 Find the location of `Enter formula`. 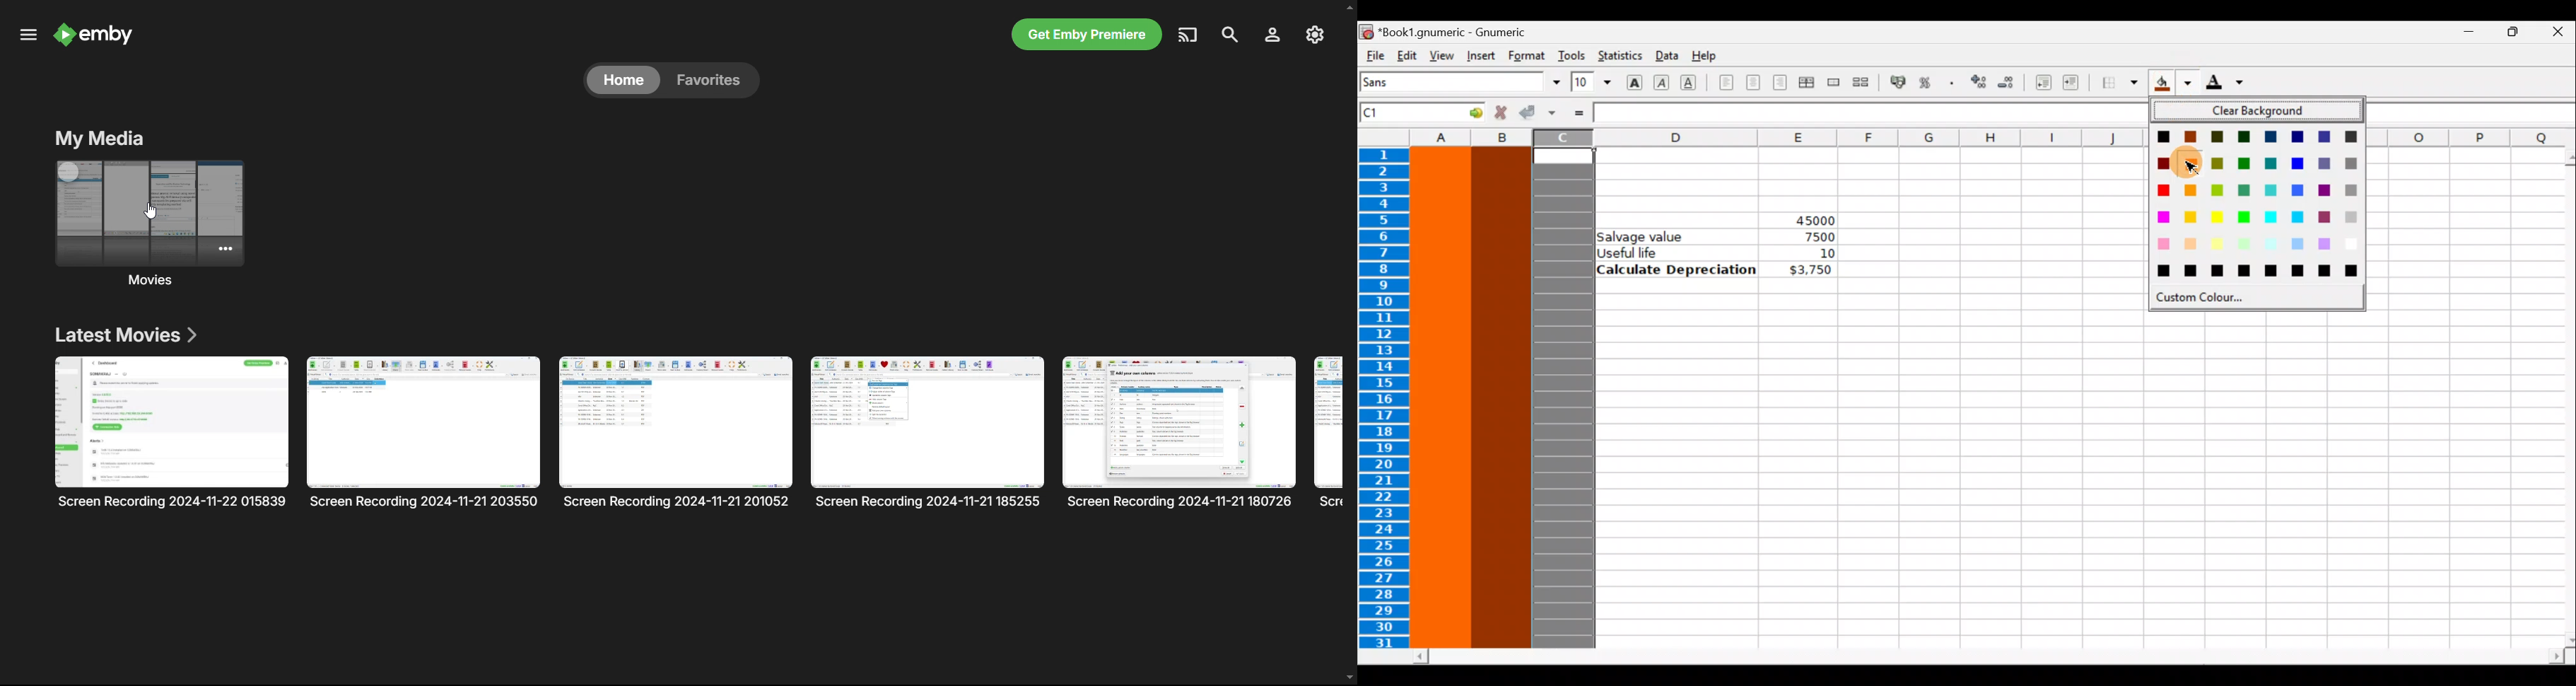

Enter formula is located at coordinates (1578, 112).